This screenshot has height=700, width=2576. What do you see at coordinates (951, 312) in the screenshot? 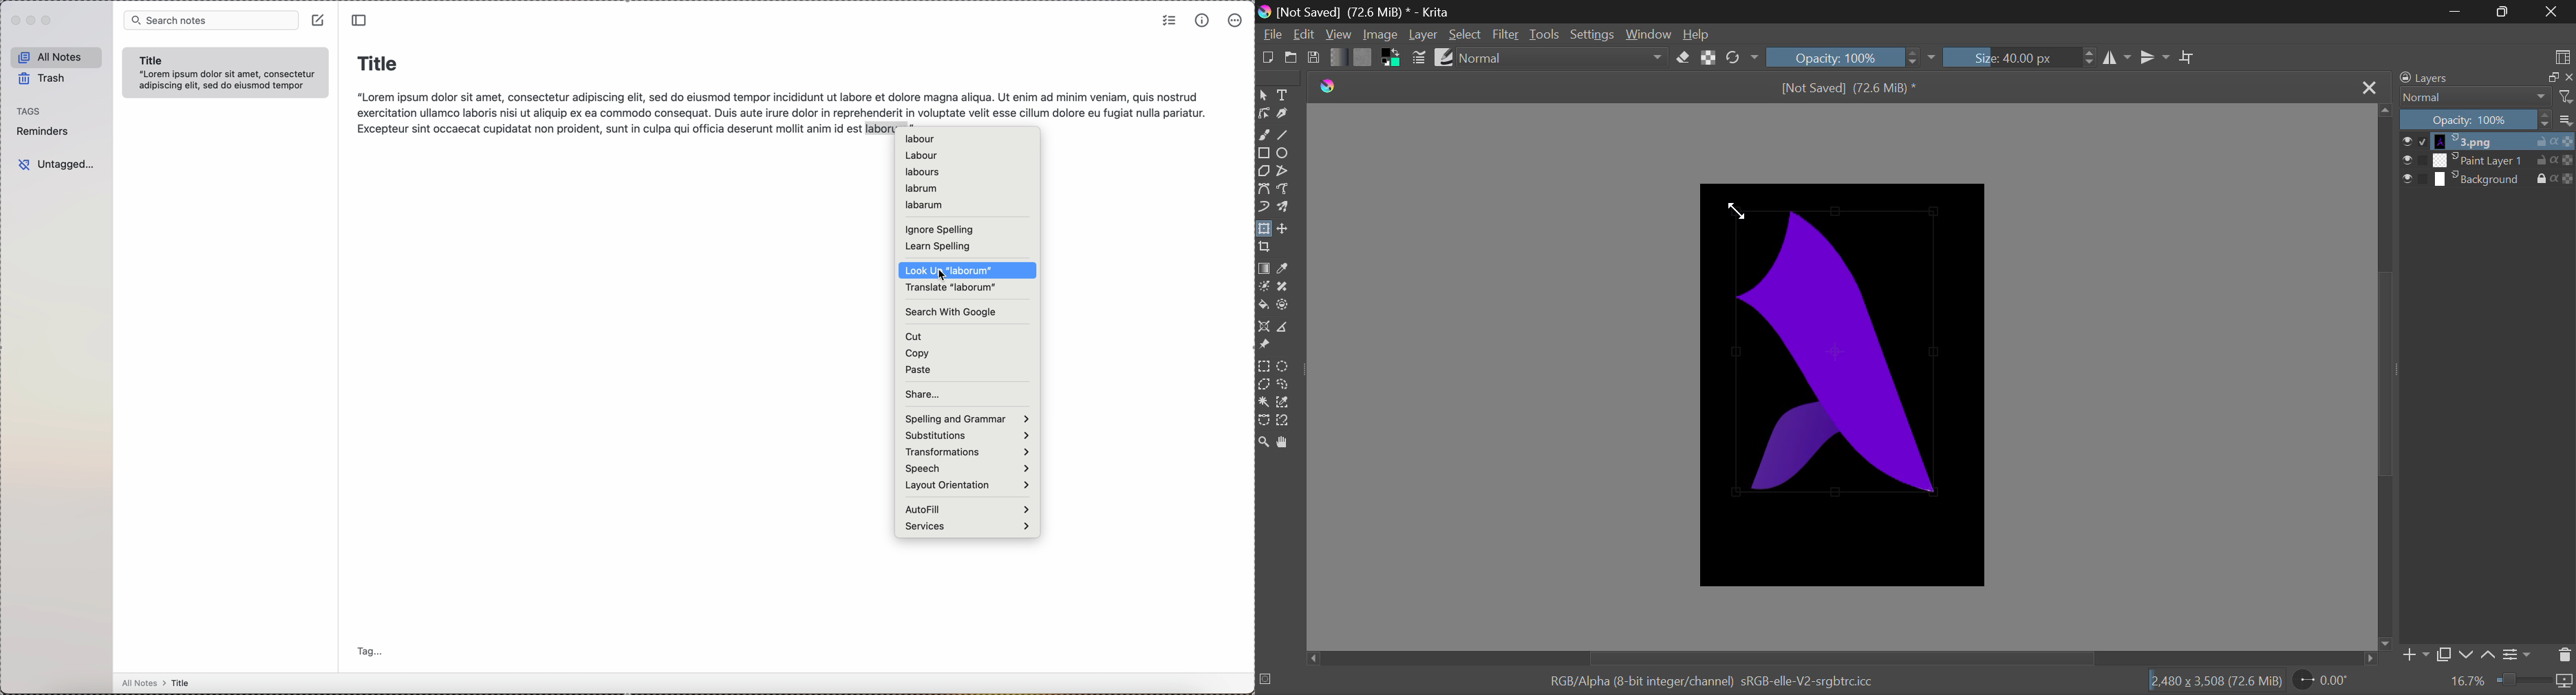
I see `search with Google` at bounding box center [951, 312].